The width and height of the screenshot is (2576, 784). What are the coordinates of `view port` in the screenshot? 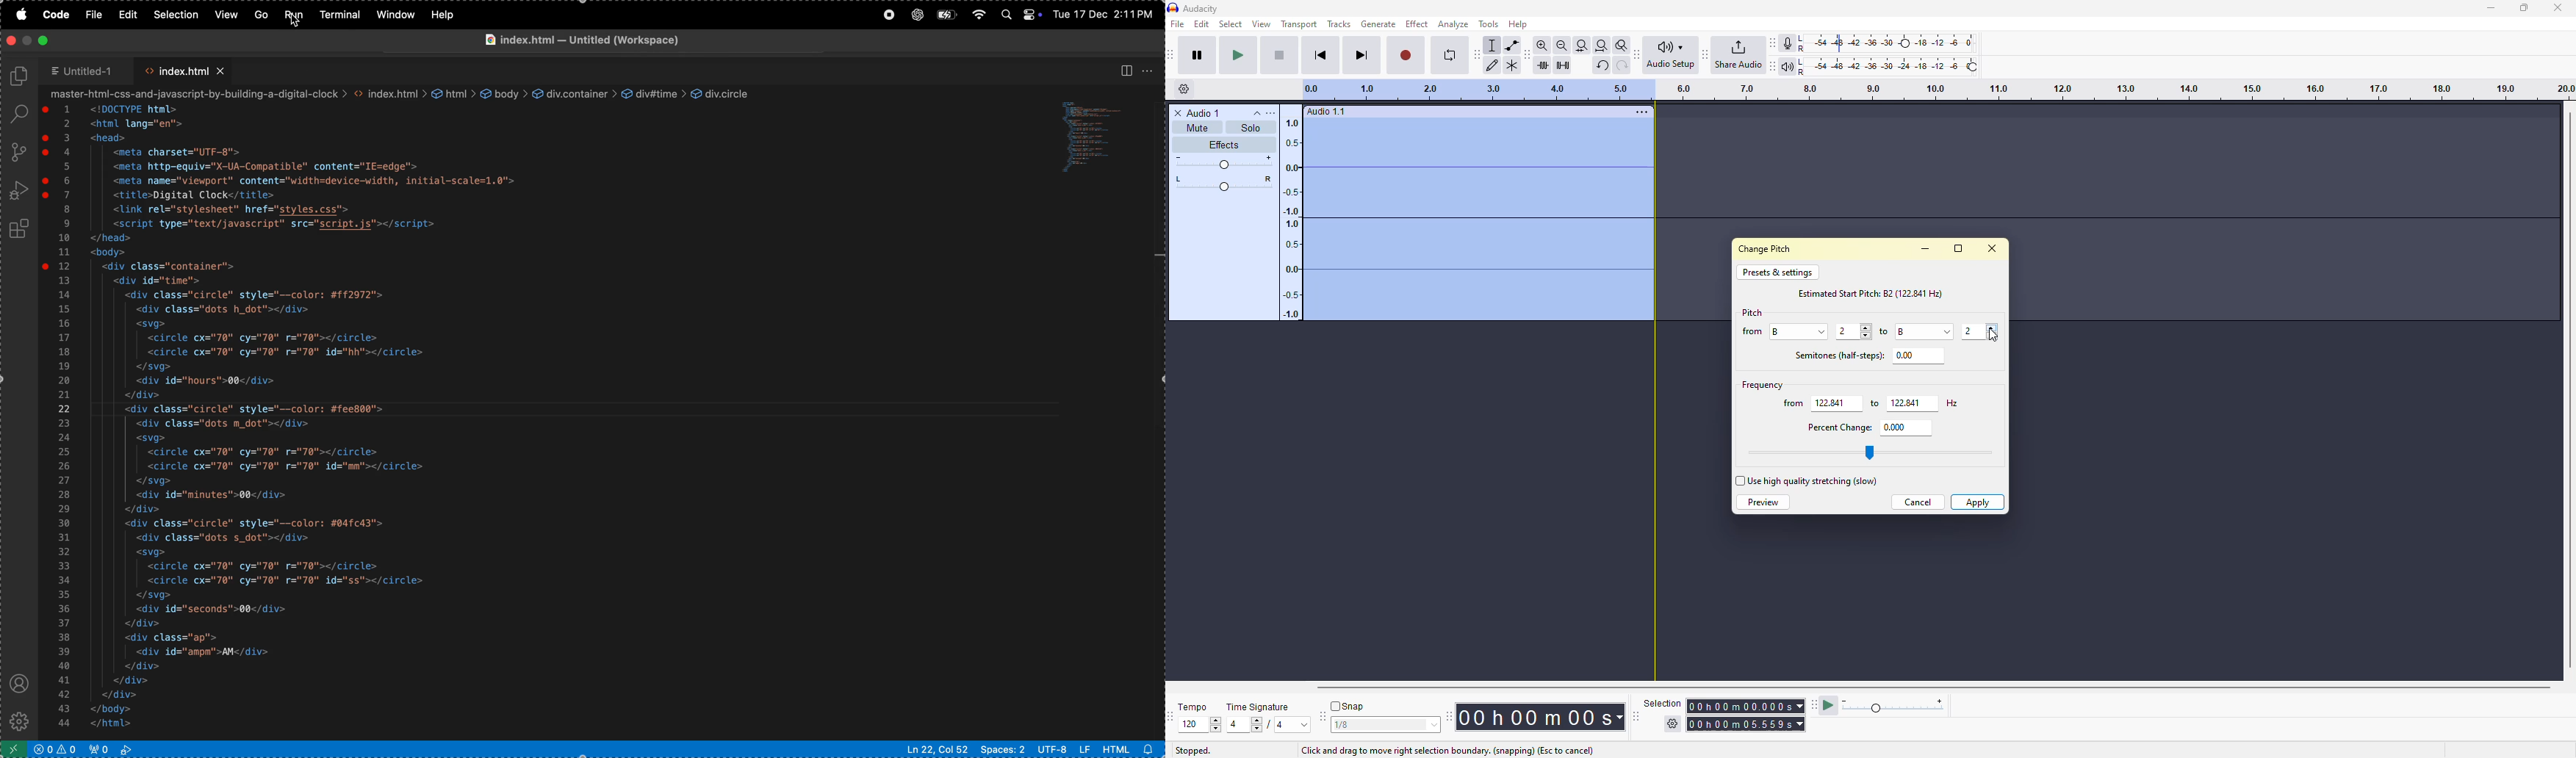 It's located at (110, 748).